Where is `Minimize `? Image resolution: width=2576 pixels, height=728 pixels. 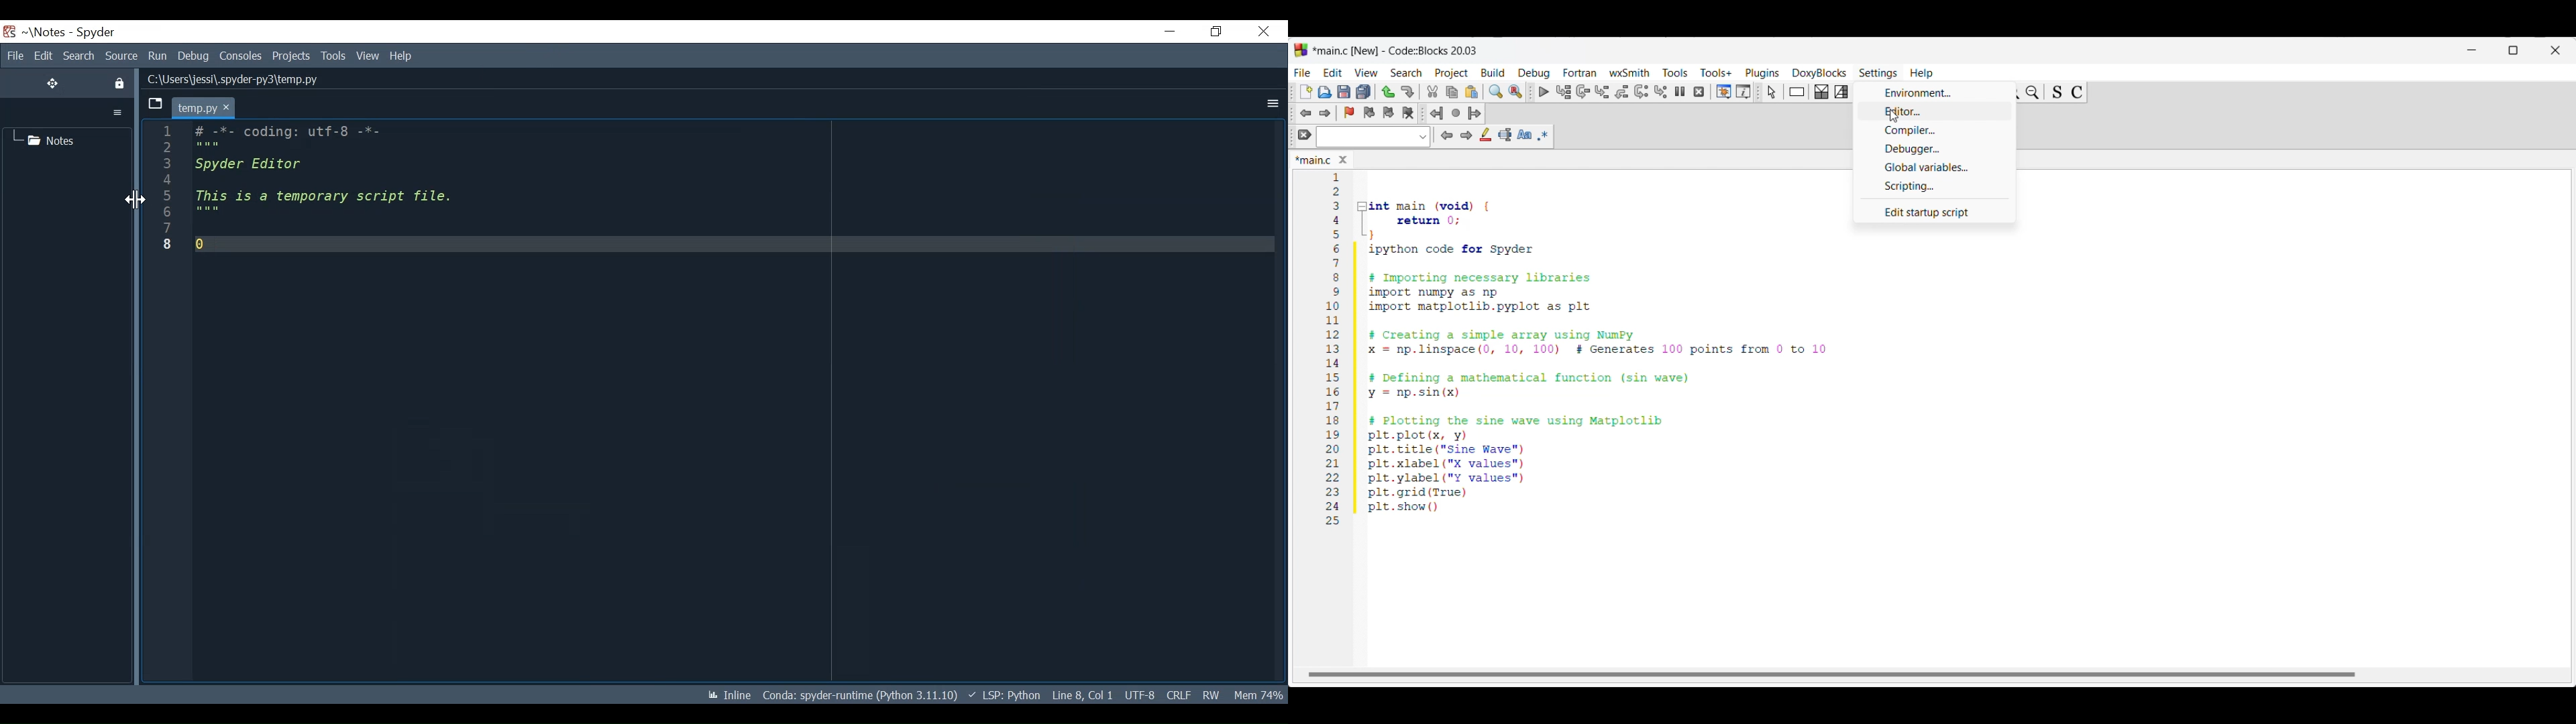
Minimize  is located at coordinates (2472, 50).